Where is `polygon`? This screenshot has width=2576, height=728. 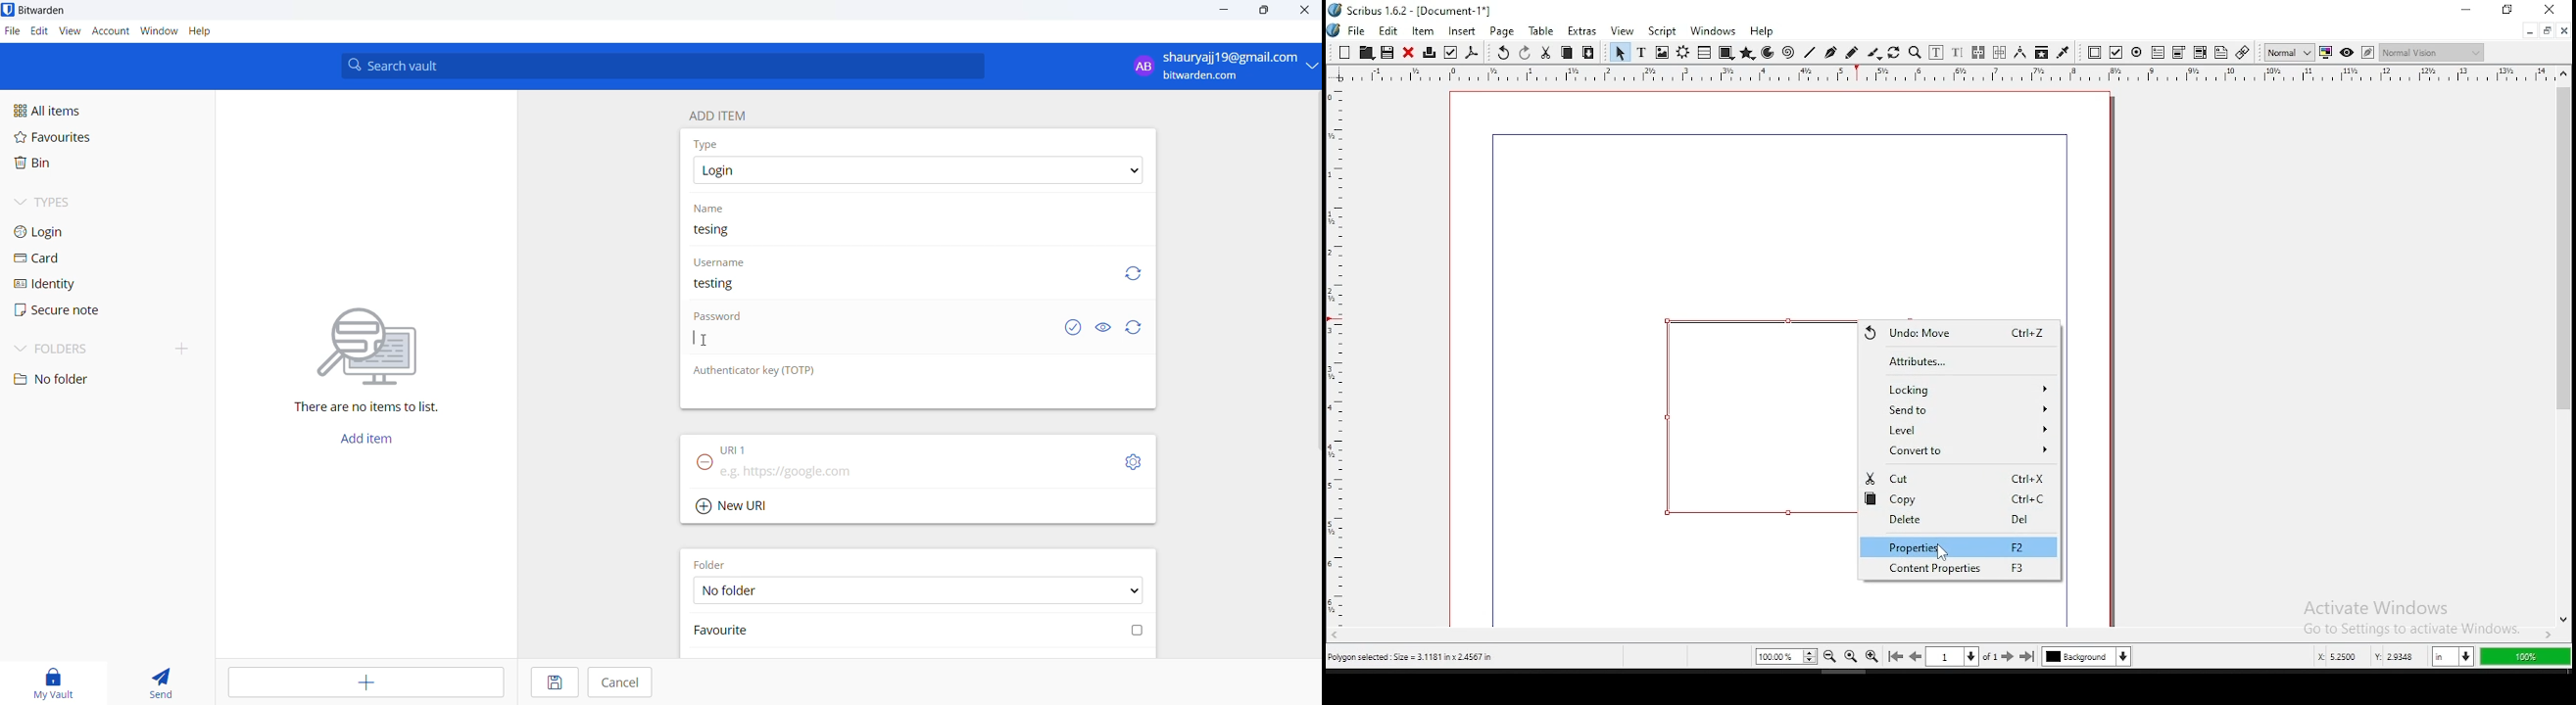 polygon is located at coordinates (1748, 53).